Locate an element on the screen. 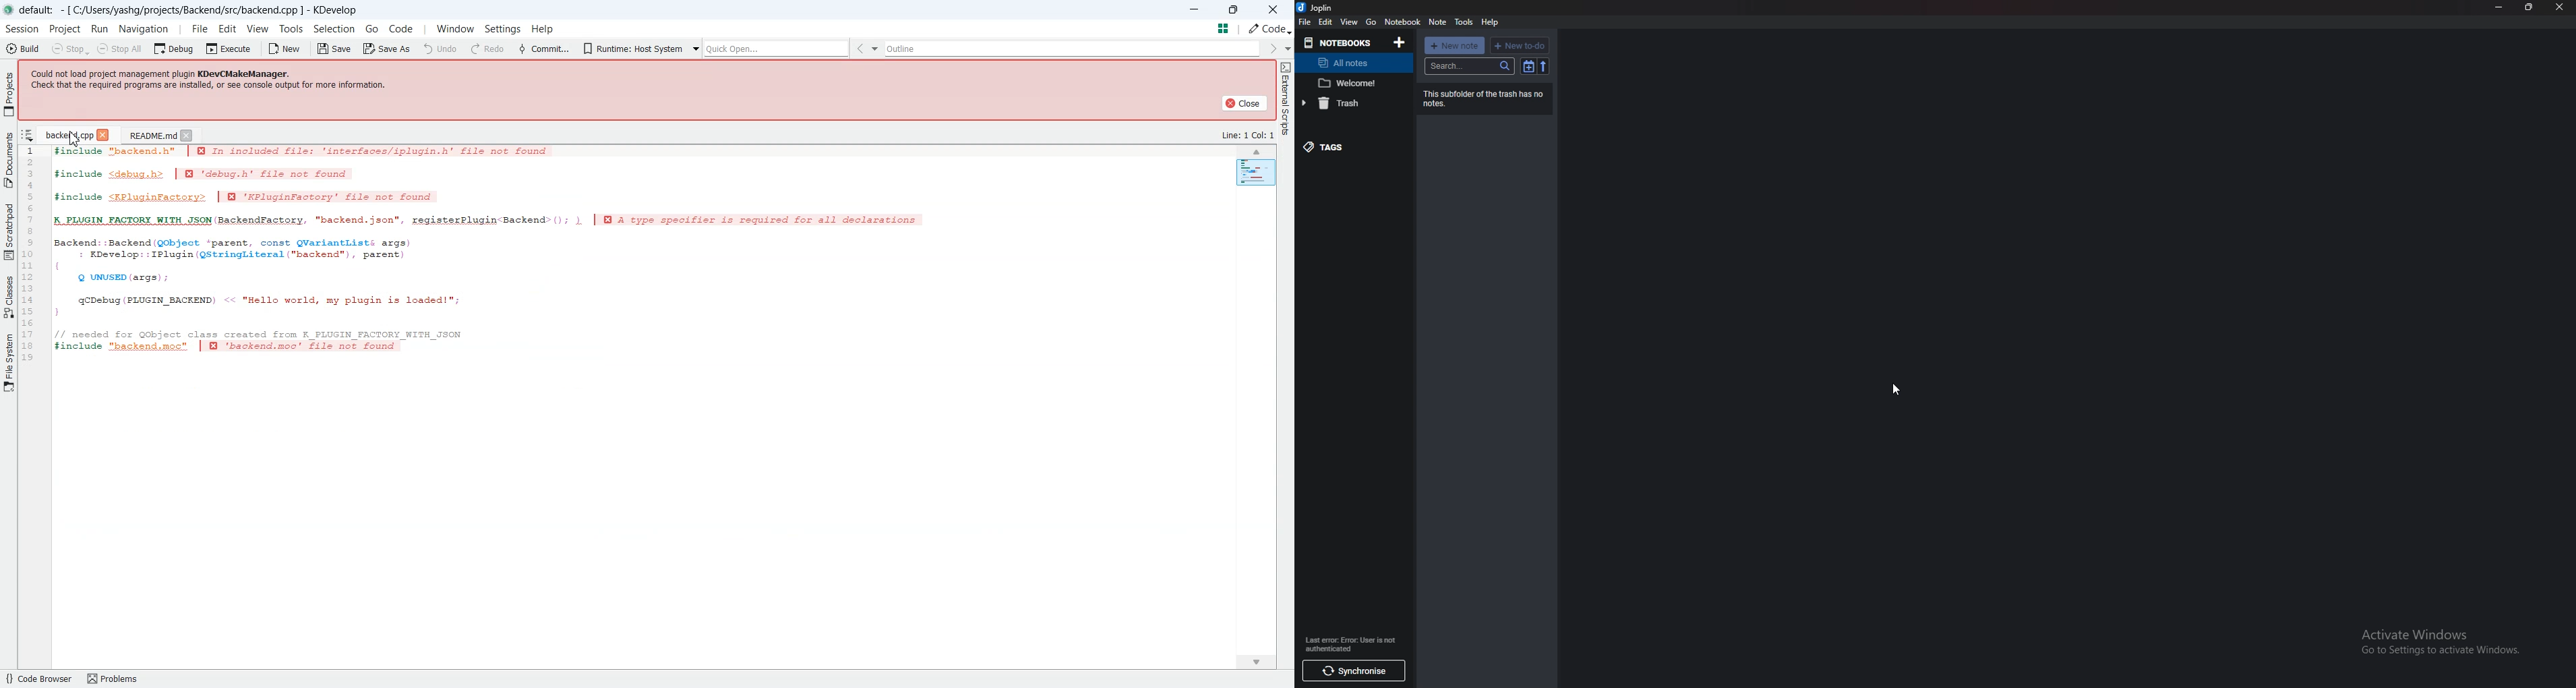 The image size is (2576, 700). hep is located at coordinates (1491, 22).